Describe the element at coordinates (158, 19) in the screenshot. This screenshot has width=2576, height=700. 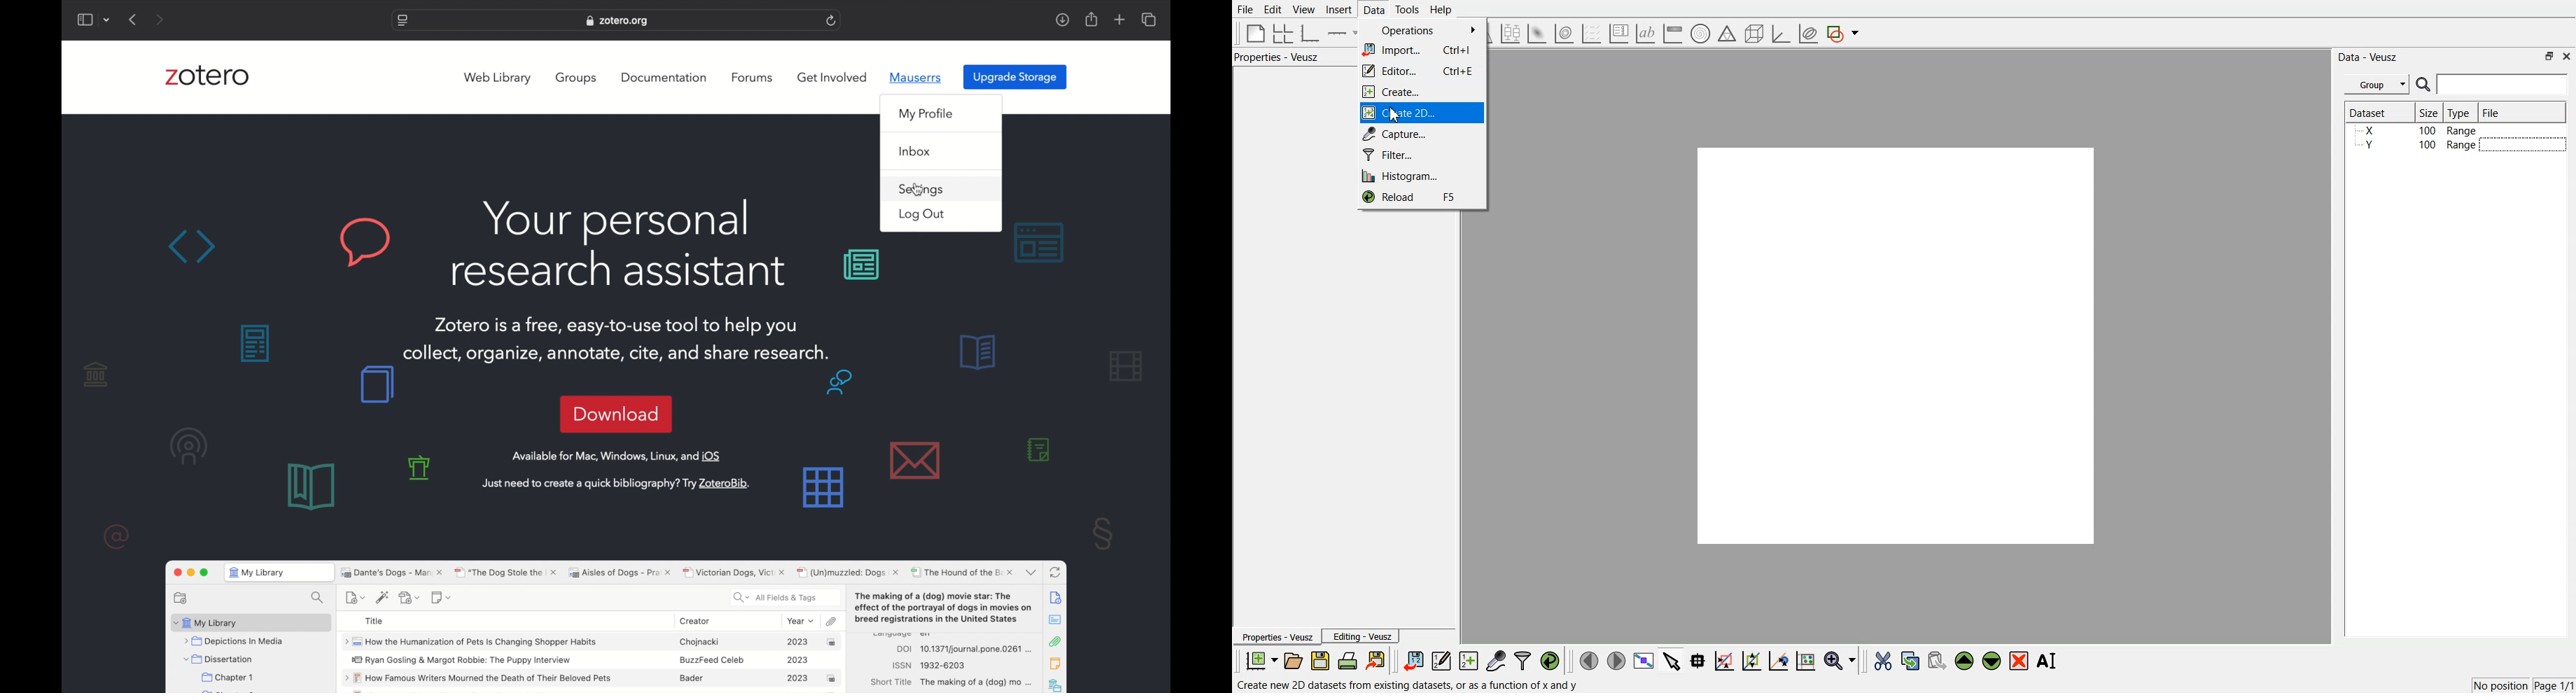
I see `next` at that location.